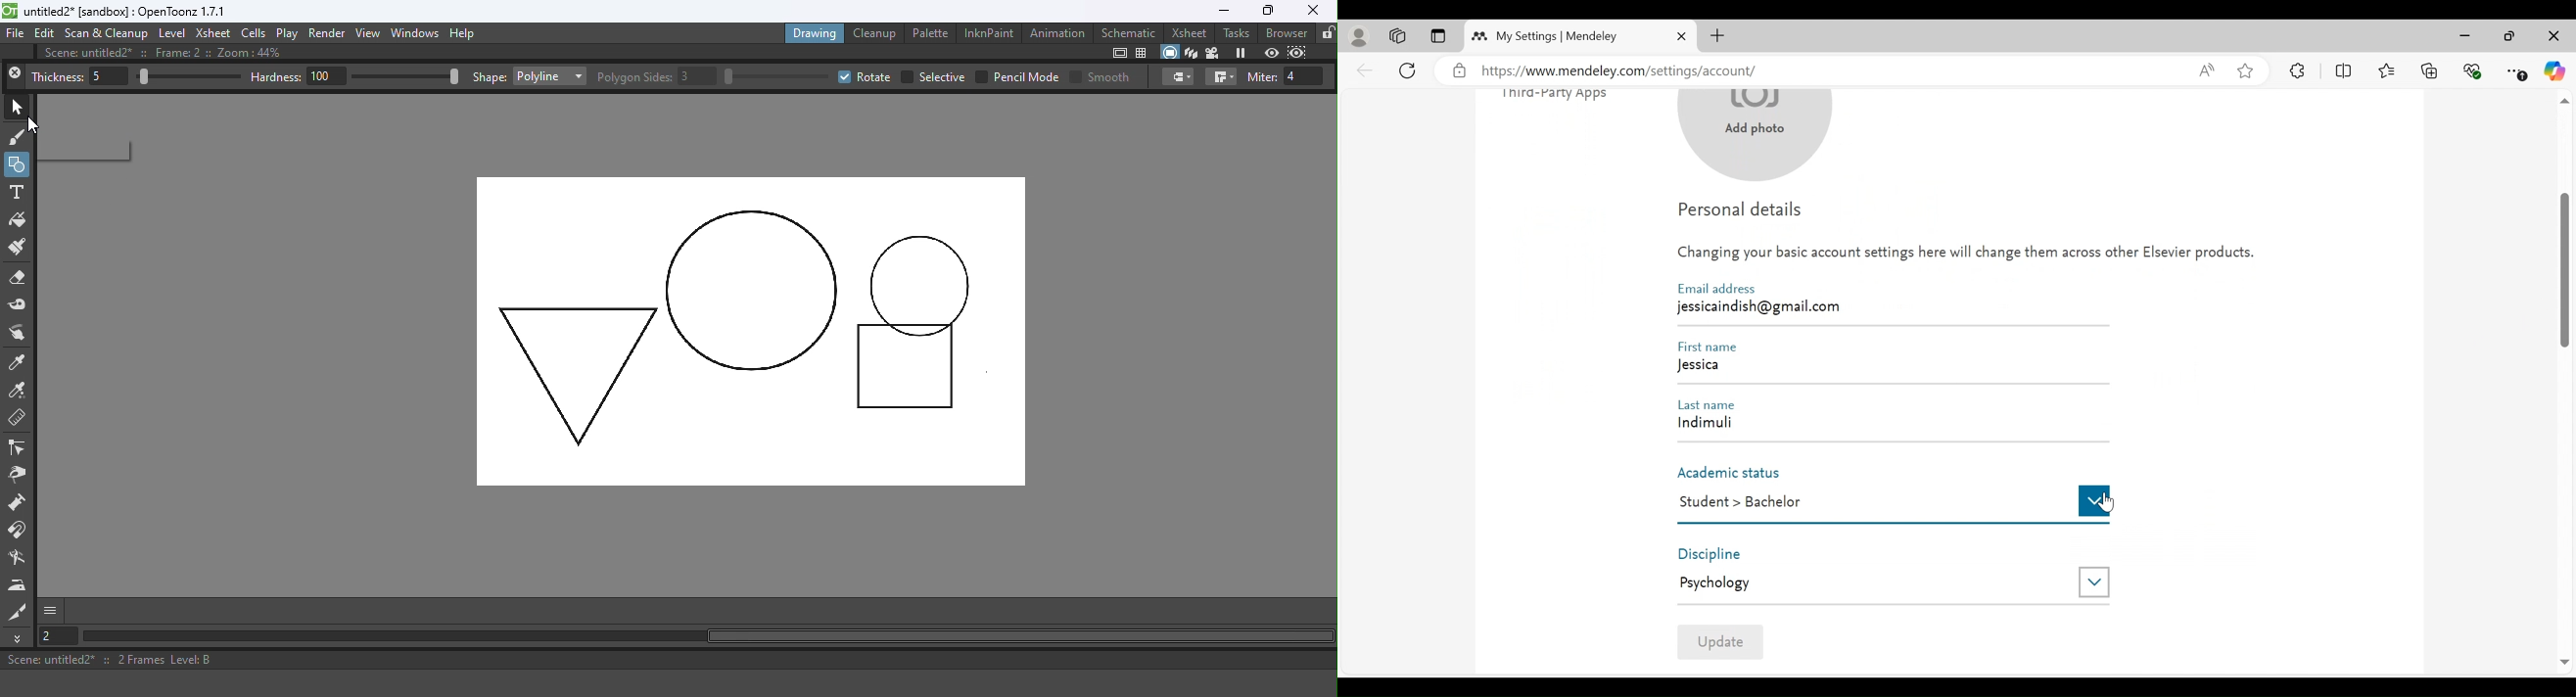  Describe the element at coordinates (1720, 641) in the screenshot. I see `Update` at that location.